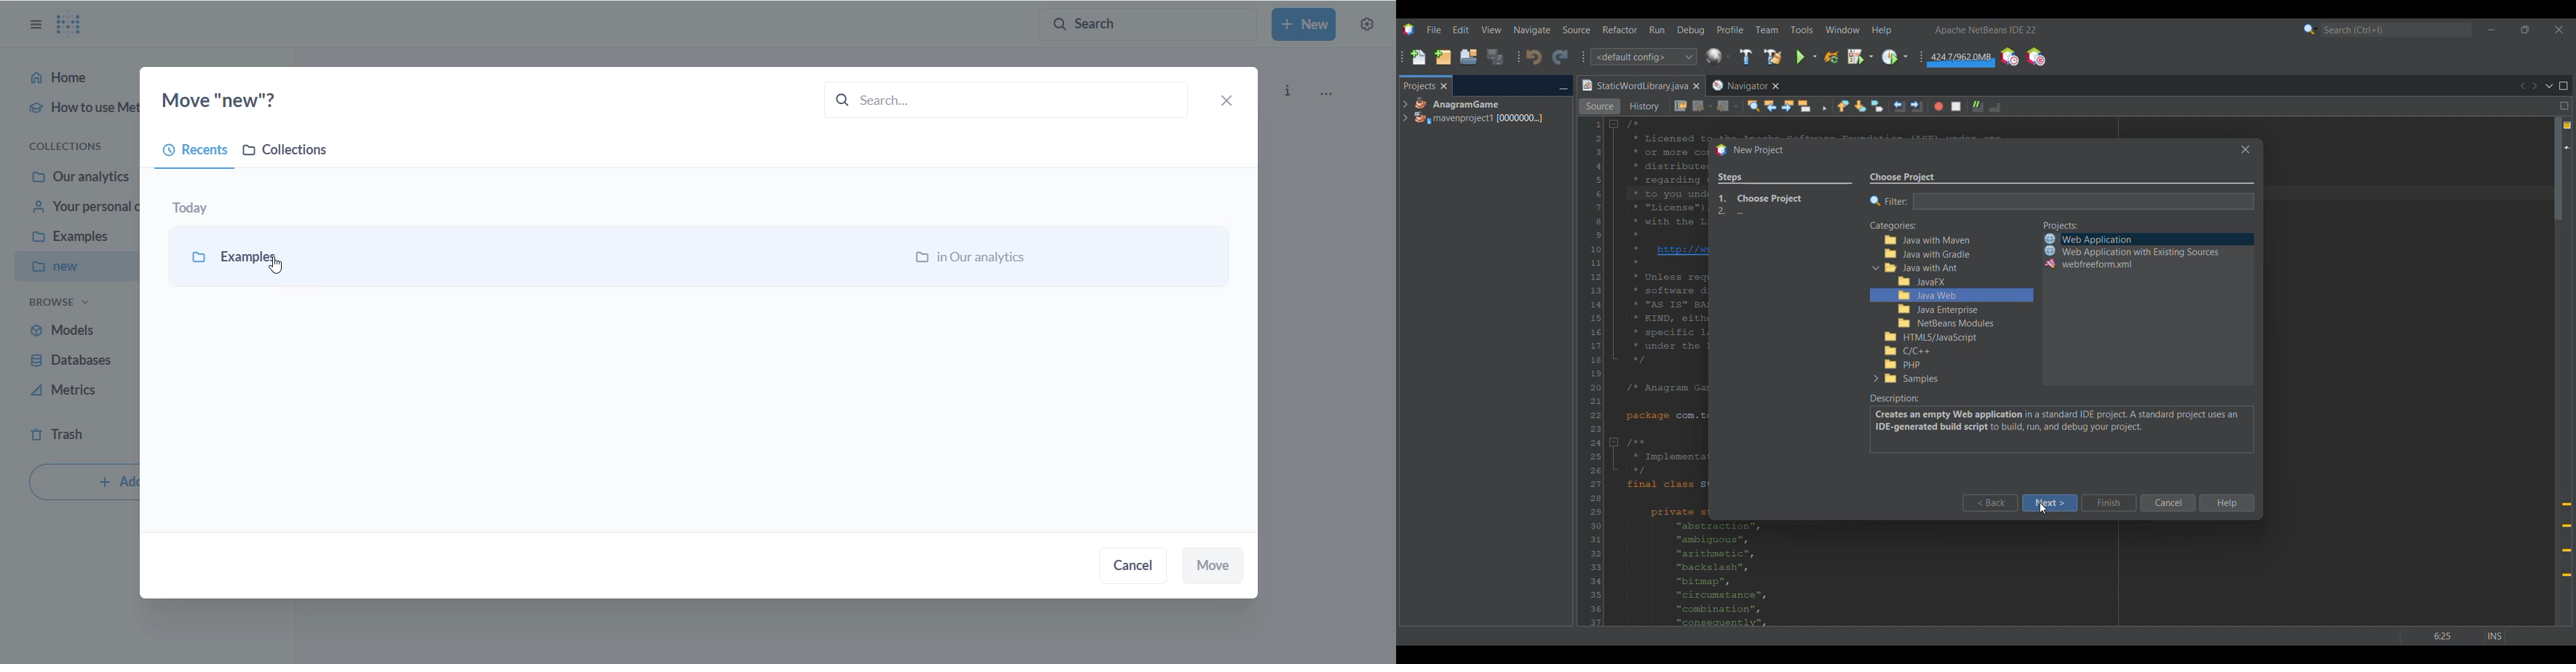 This screenshot has height=672, width=2576. Describe the element at coordinates (1418, 57) in the screenshot. I see `New file` at that location.